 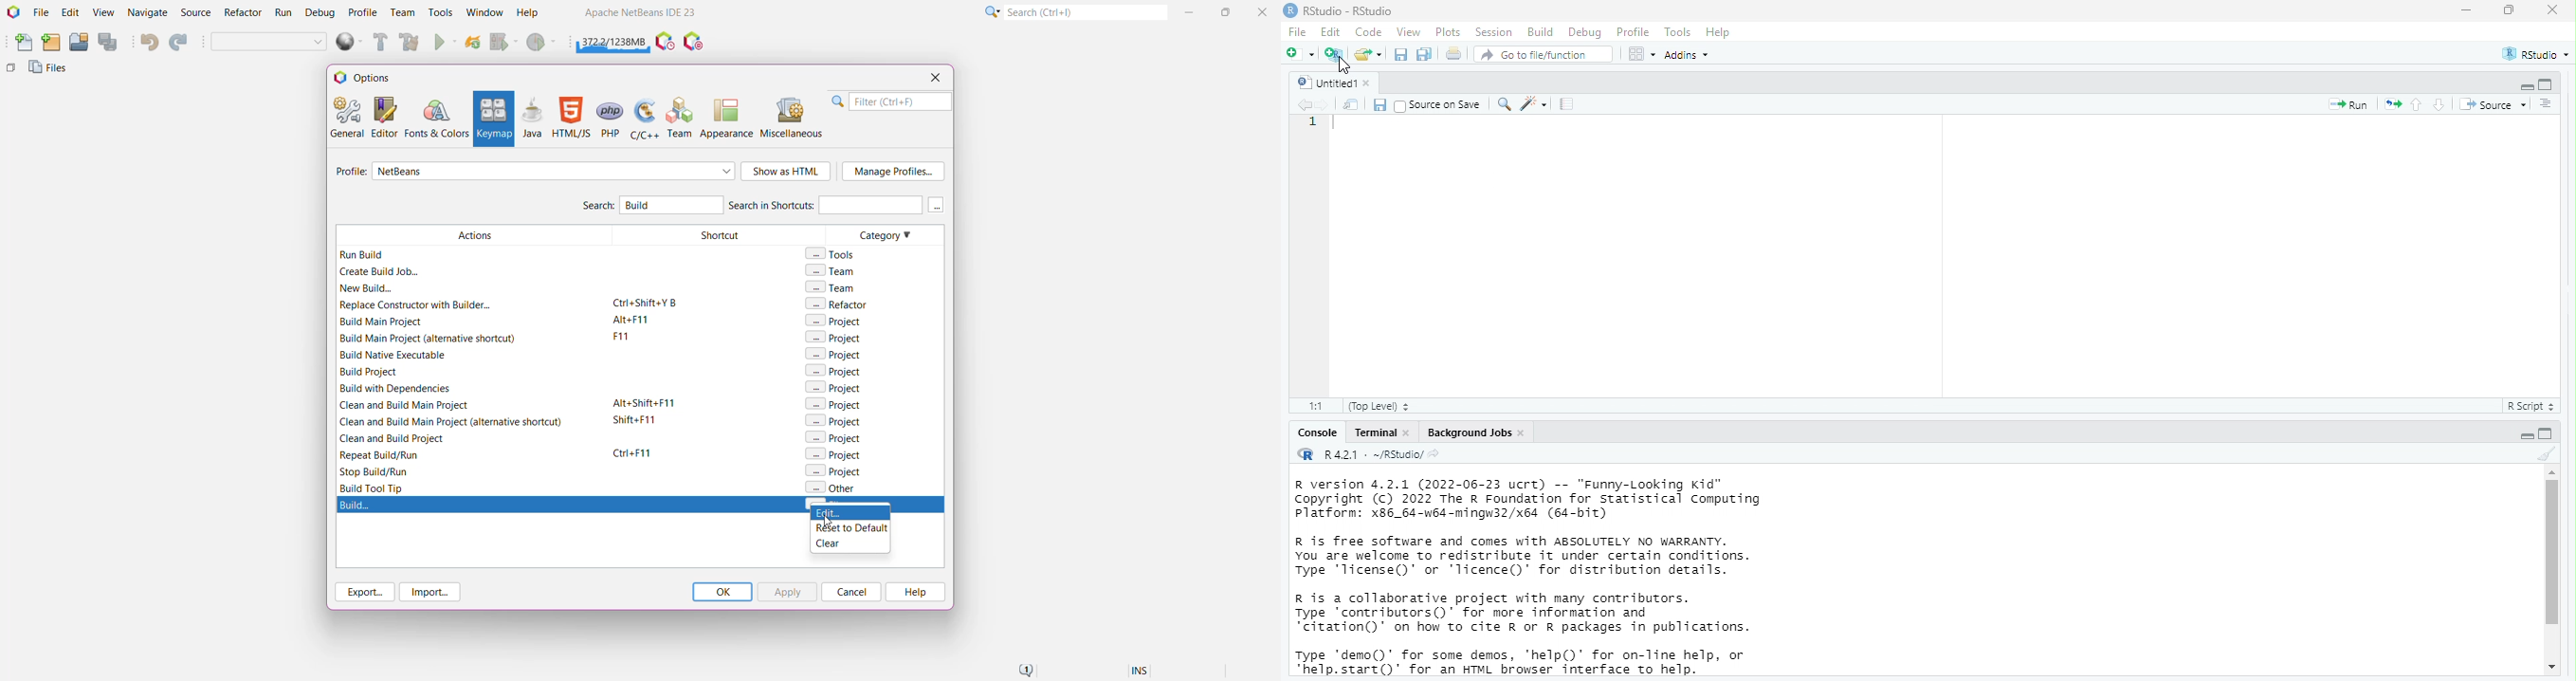 What do you see at coordinates (1541, 54) in the screenshot?
I see `go to file/function` at bounding box center [1541, 54].